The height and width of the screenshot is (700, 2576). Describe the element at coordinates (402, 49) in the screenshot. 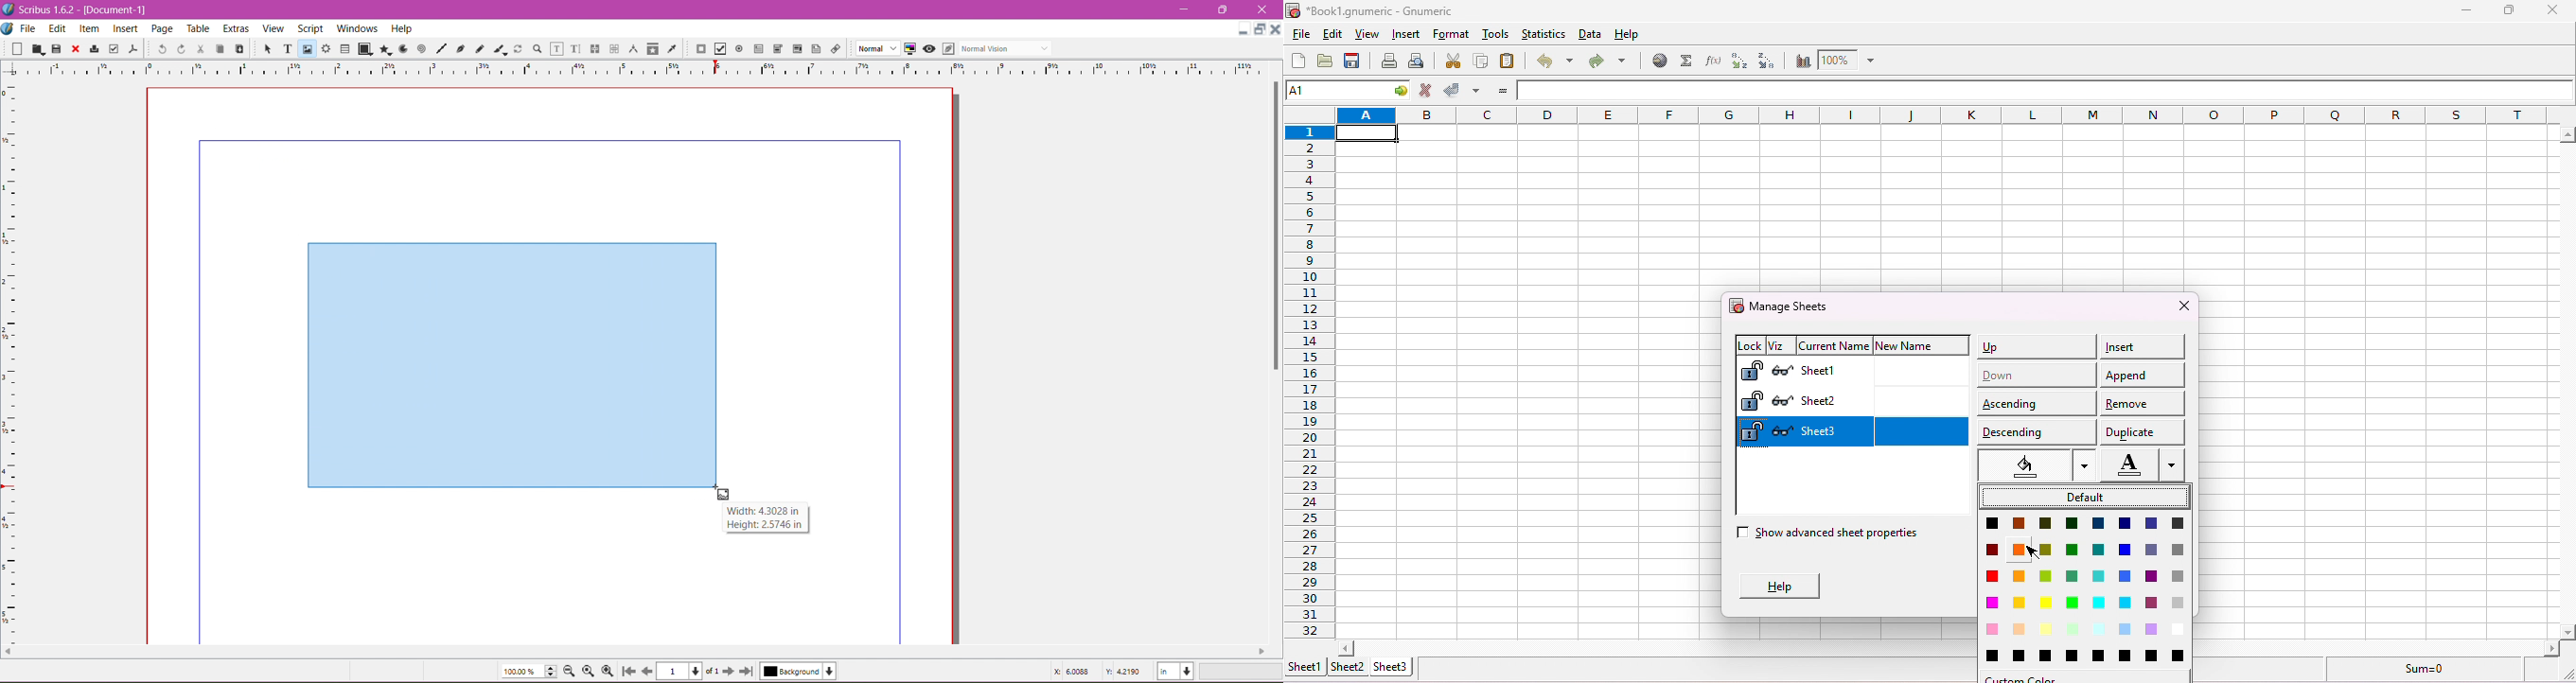

I see `Arc` at that location.